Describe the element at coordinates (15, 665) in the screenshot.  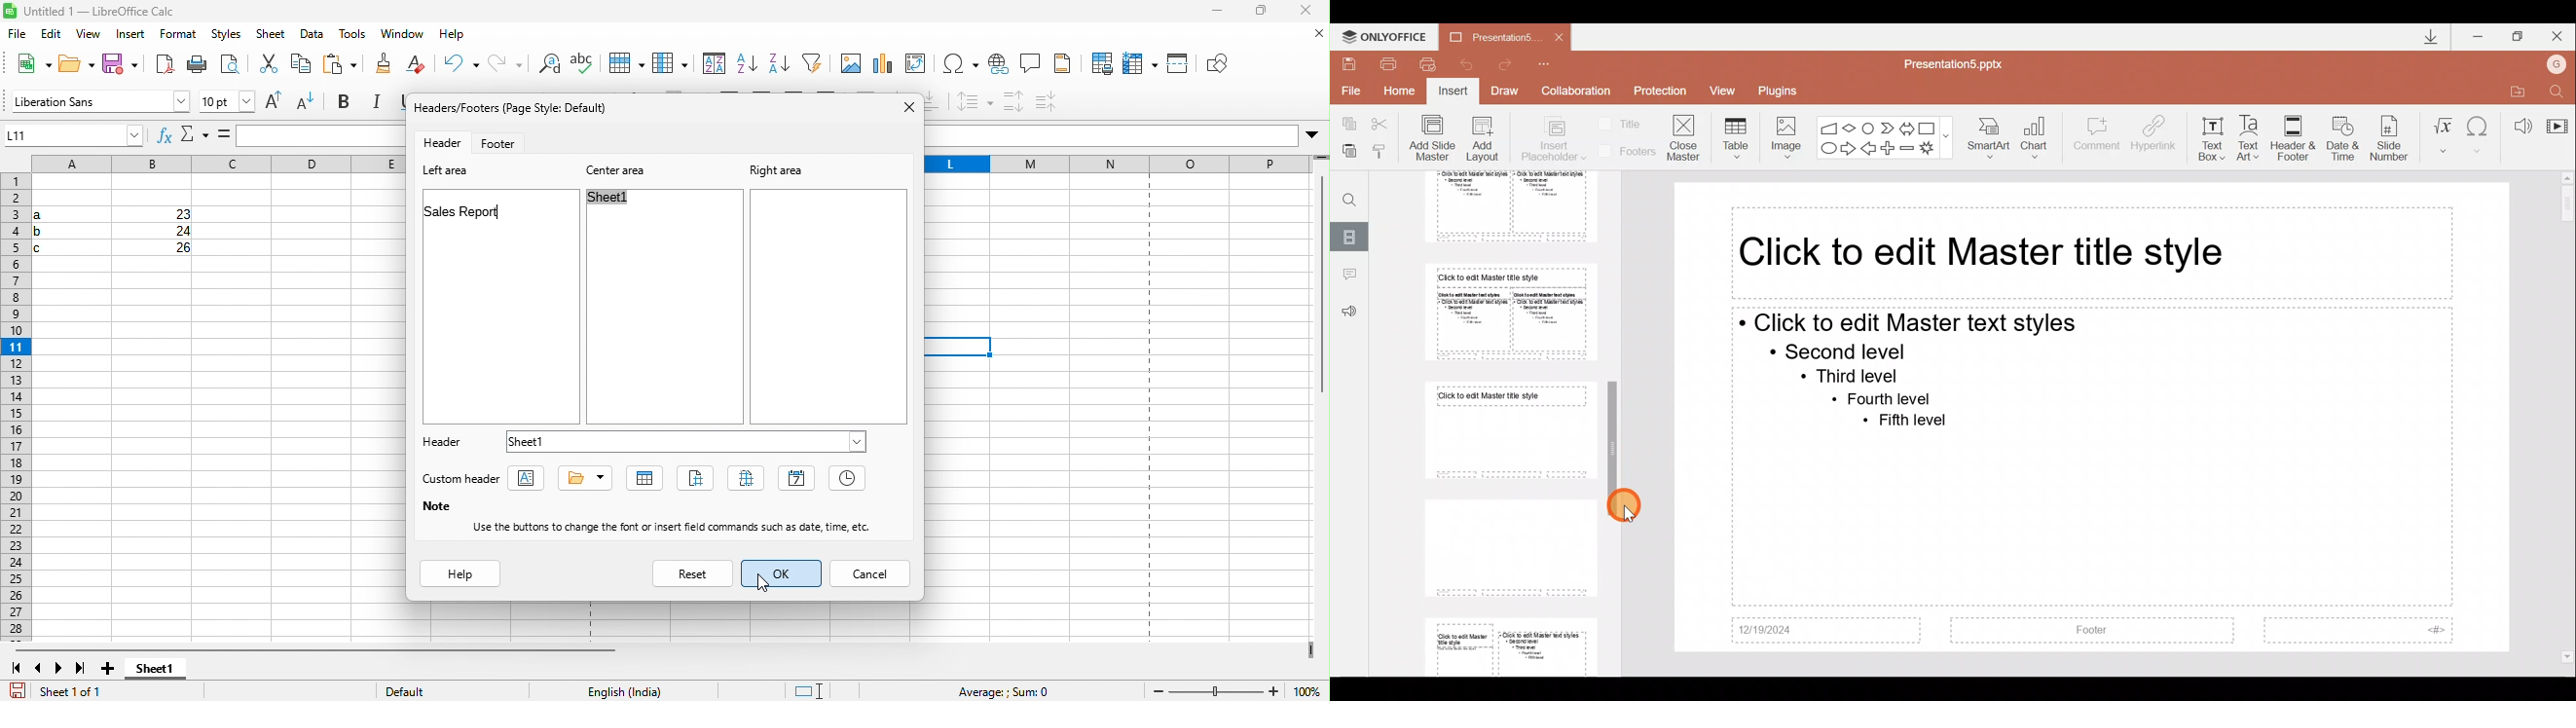
I see `first sheet` at that location.